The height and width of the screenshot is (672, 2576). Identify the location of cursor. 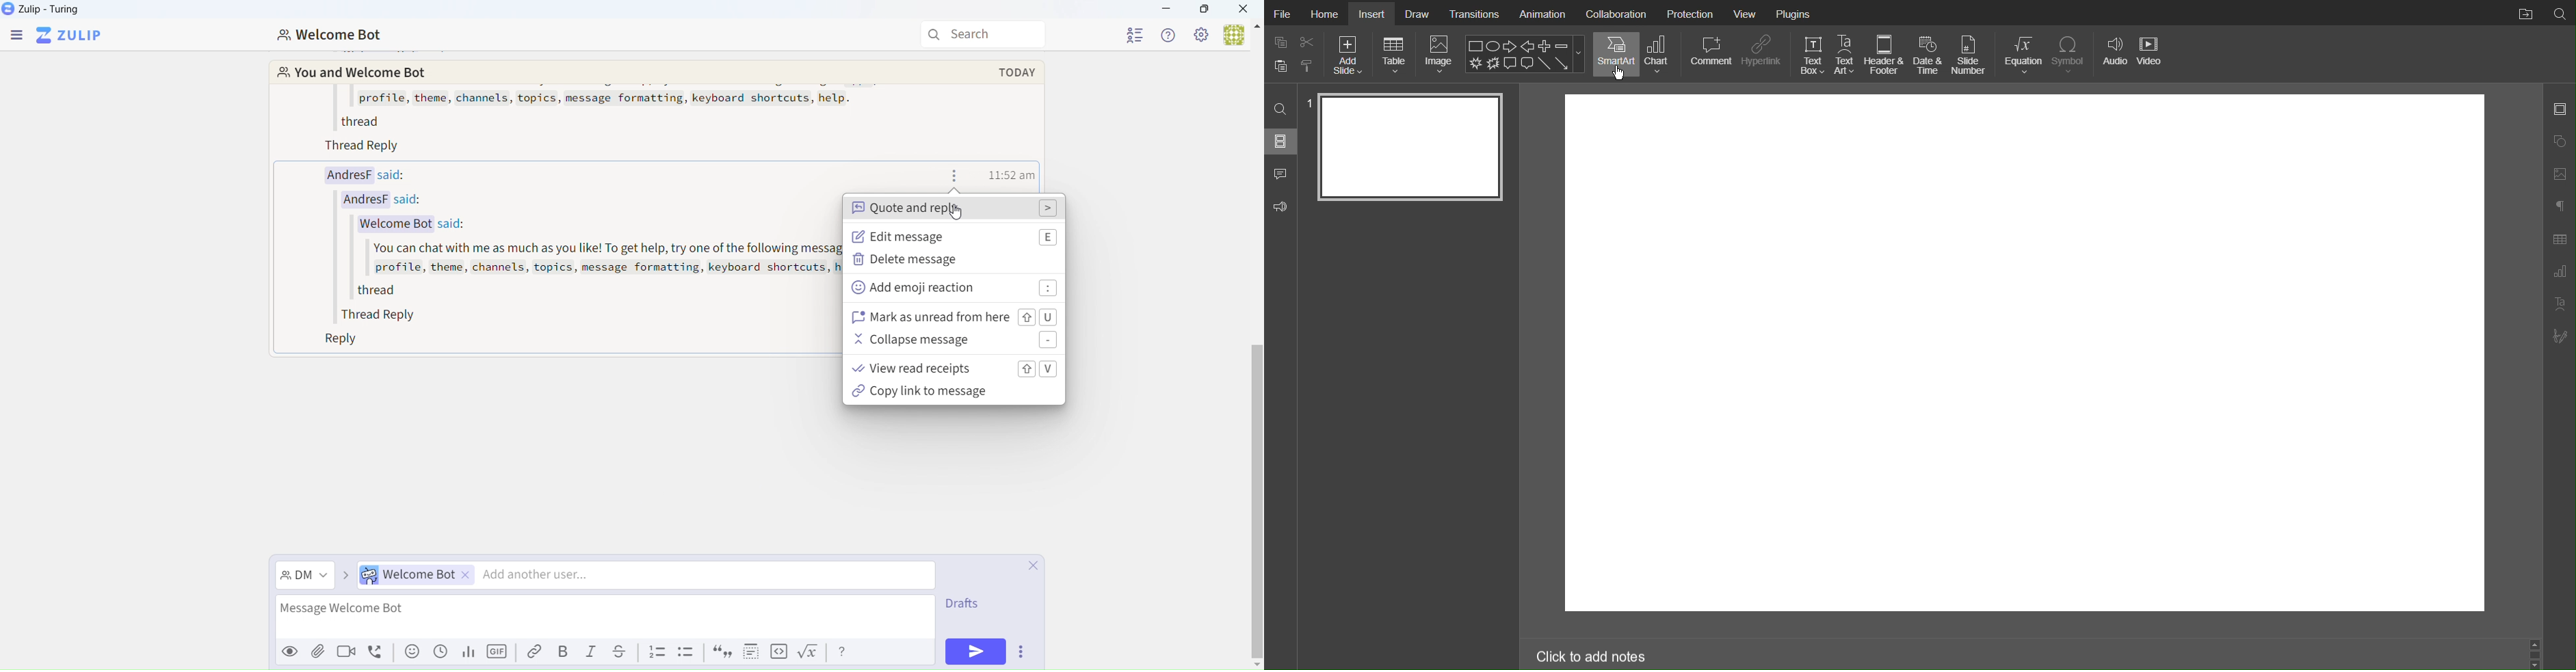
(963, 215).